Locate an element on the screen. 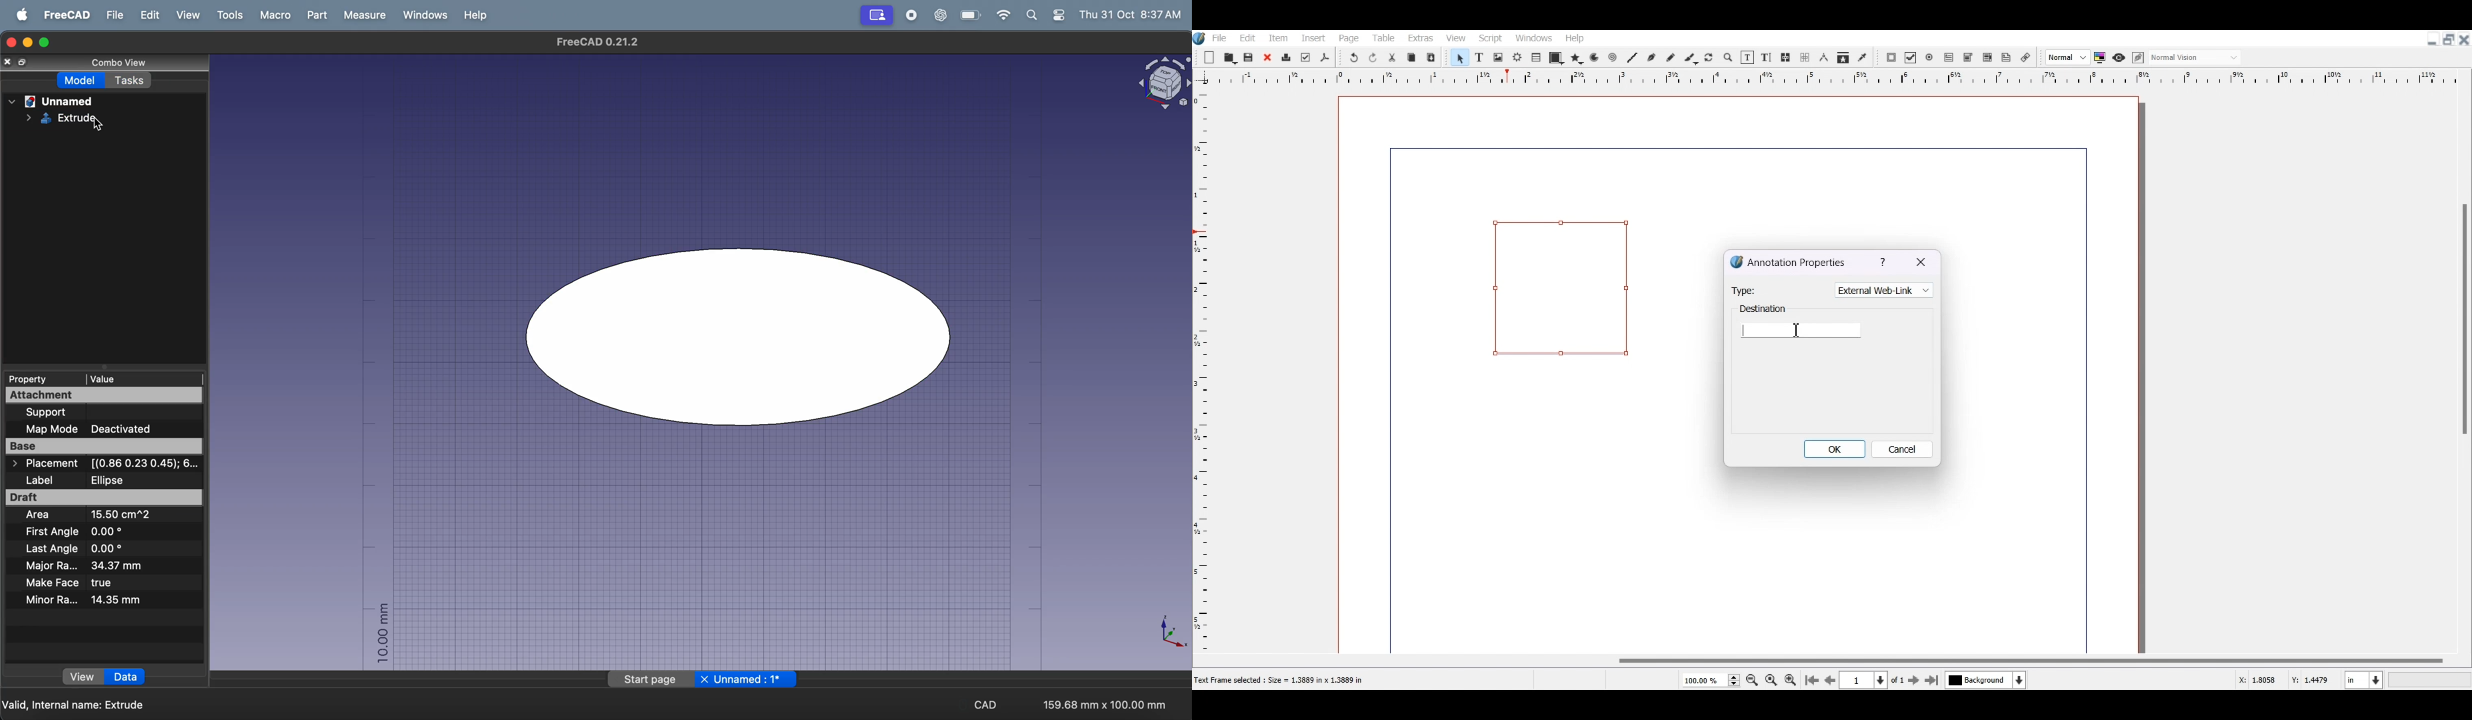 This screenshot has width=2492, height=728. Edit in preview mode is located at coordinates (2138, 58).